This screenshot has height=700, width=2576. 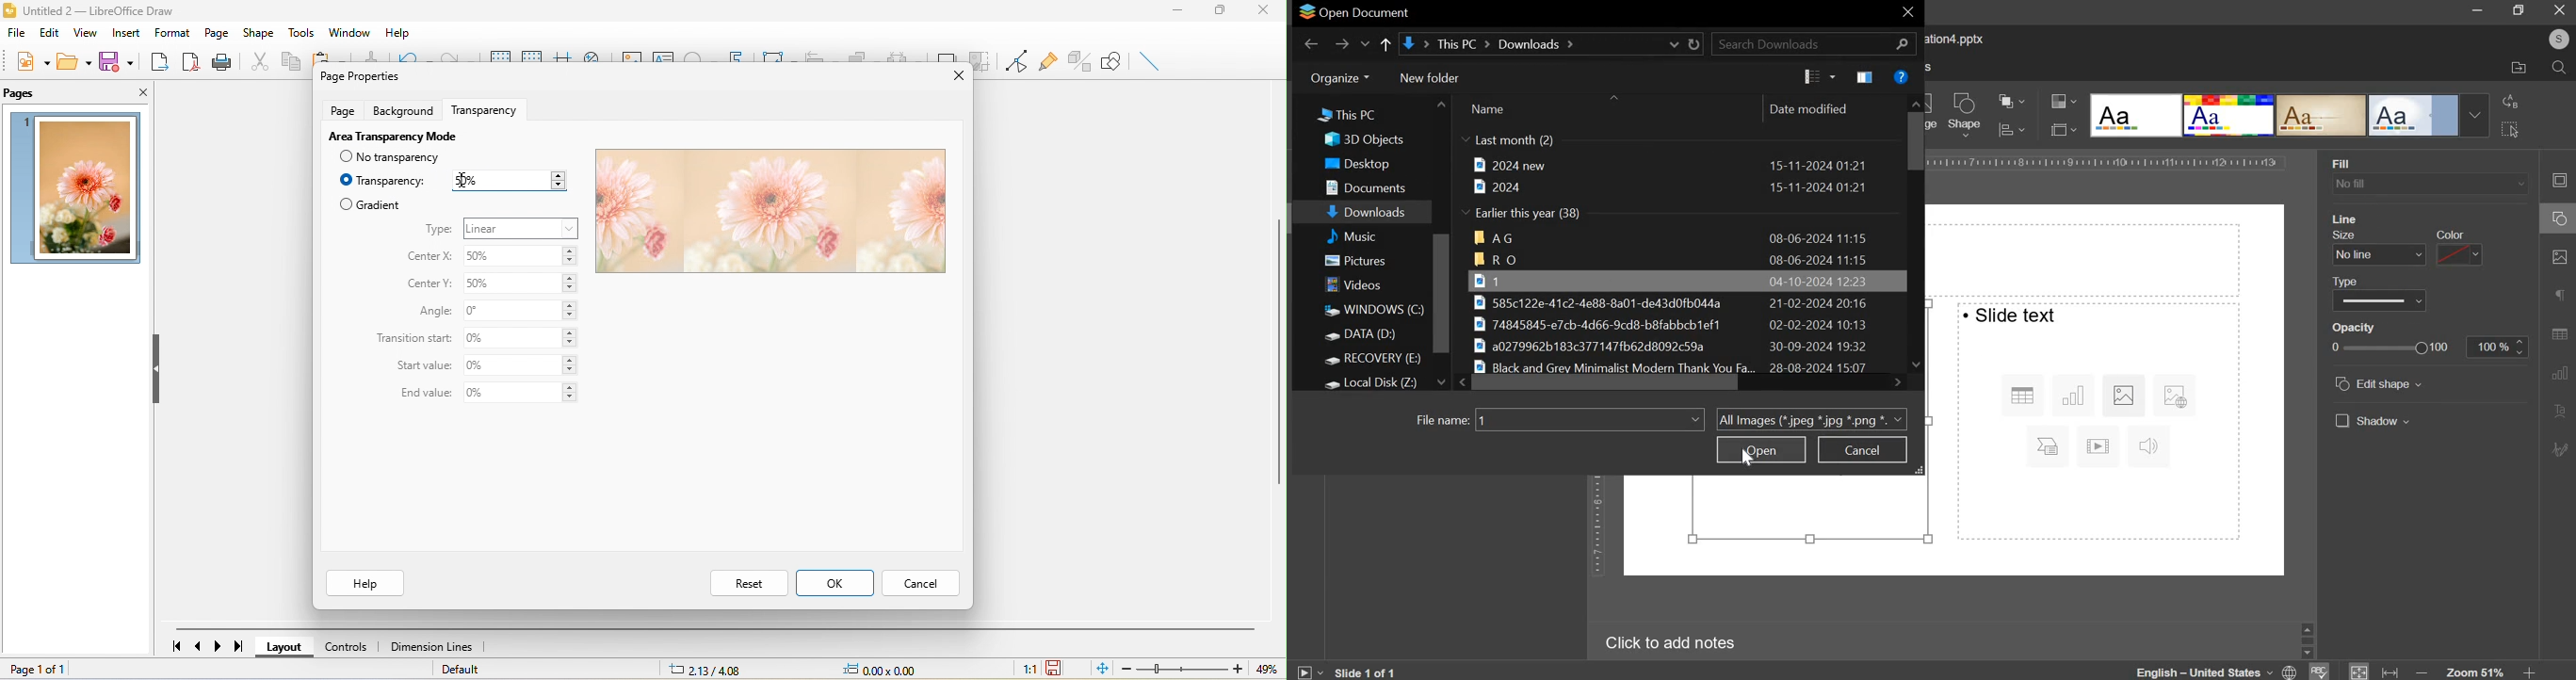 I want to click on 0.00x0.00, so click(x=888, y=670).